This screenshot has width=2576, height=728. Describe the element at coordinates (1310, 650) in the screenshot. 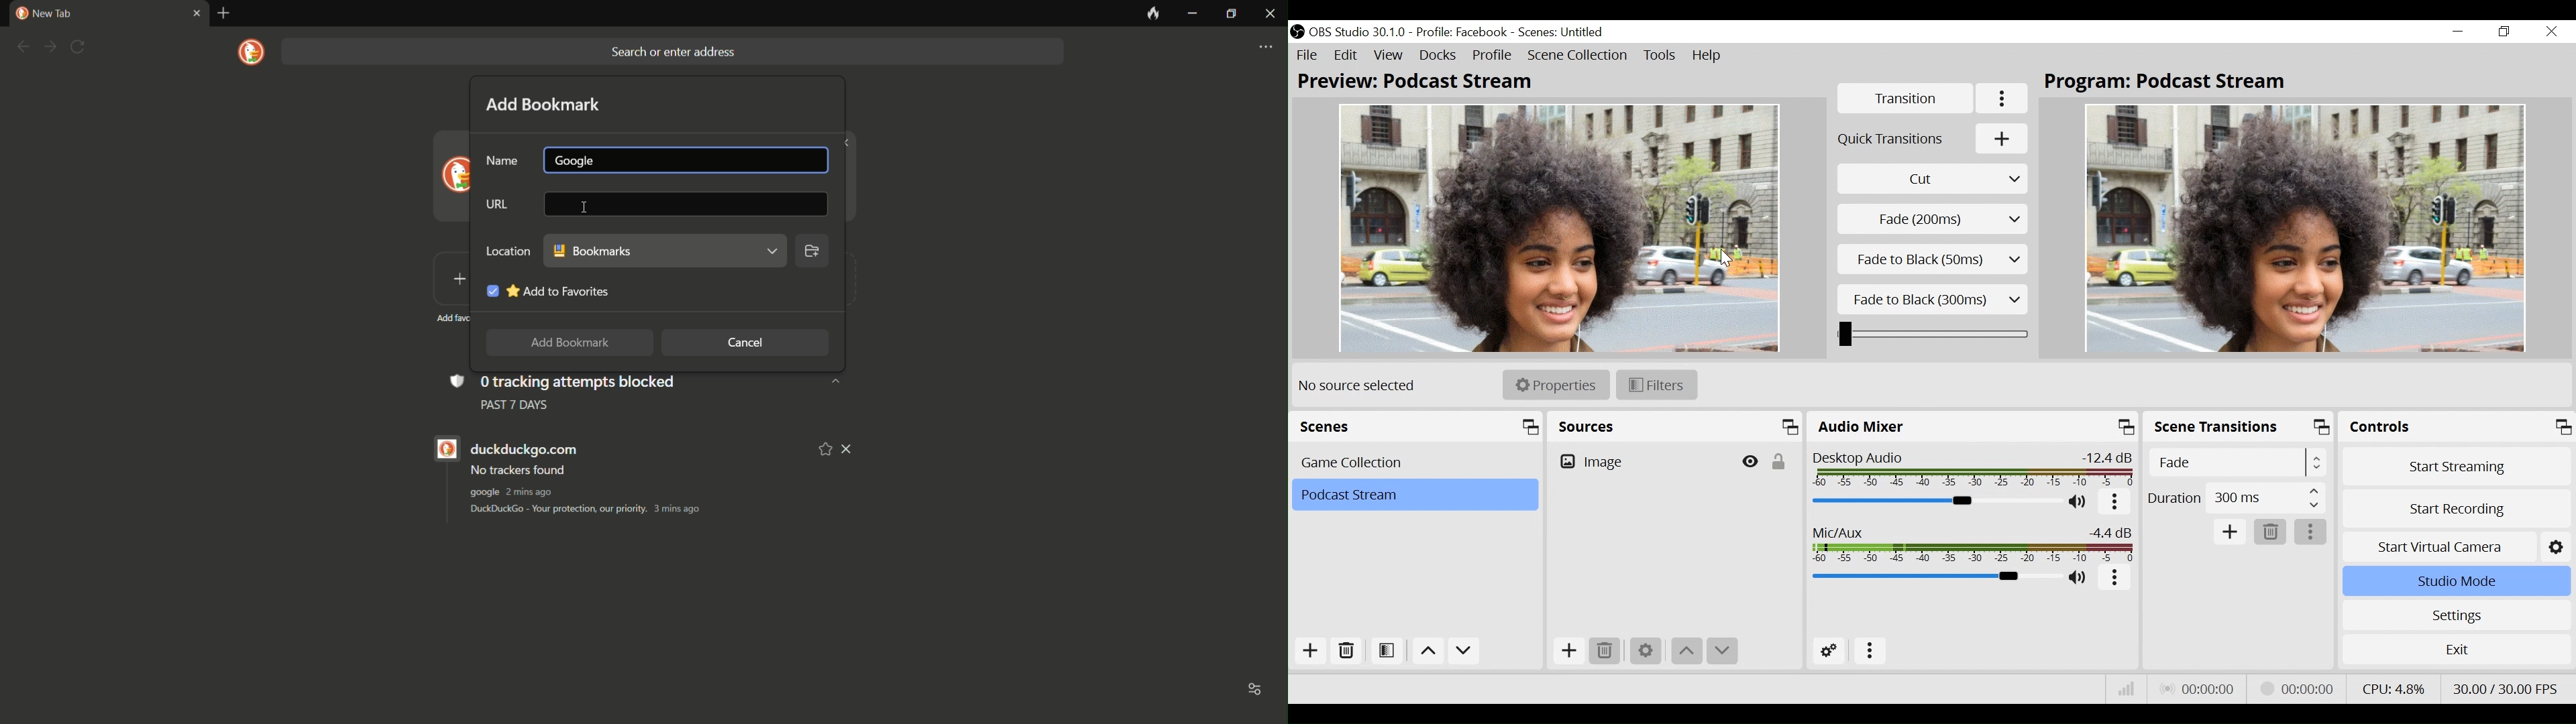

I see `Add` at that location.